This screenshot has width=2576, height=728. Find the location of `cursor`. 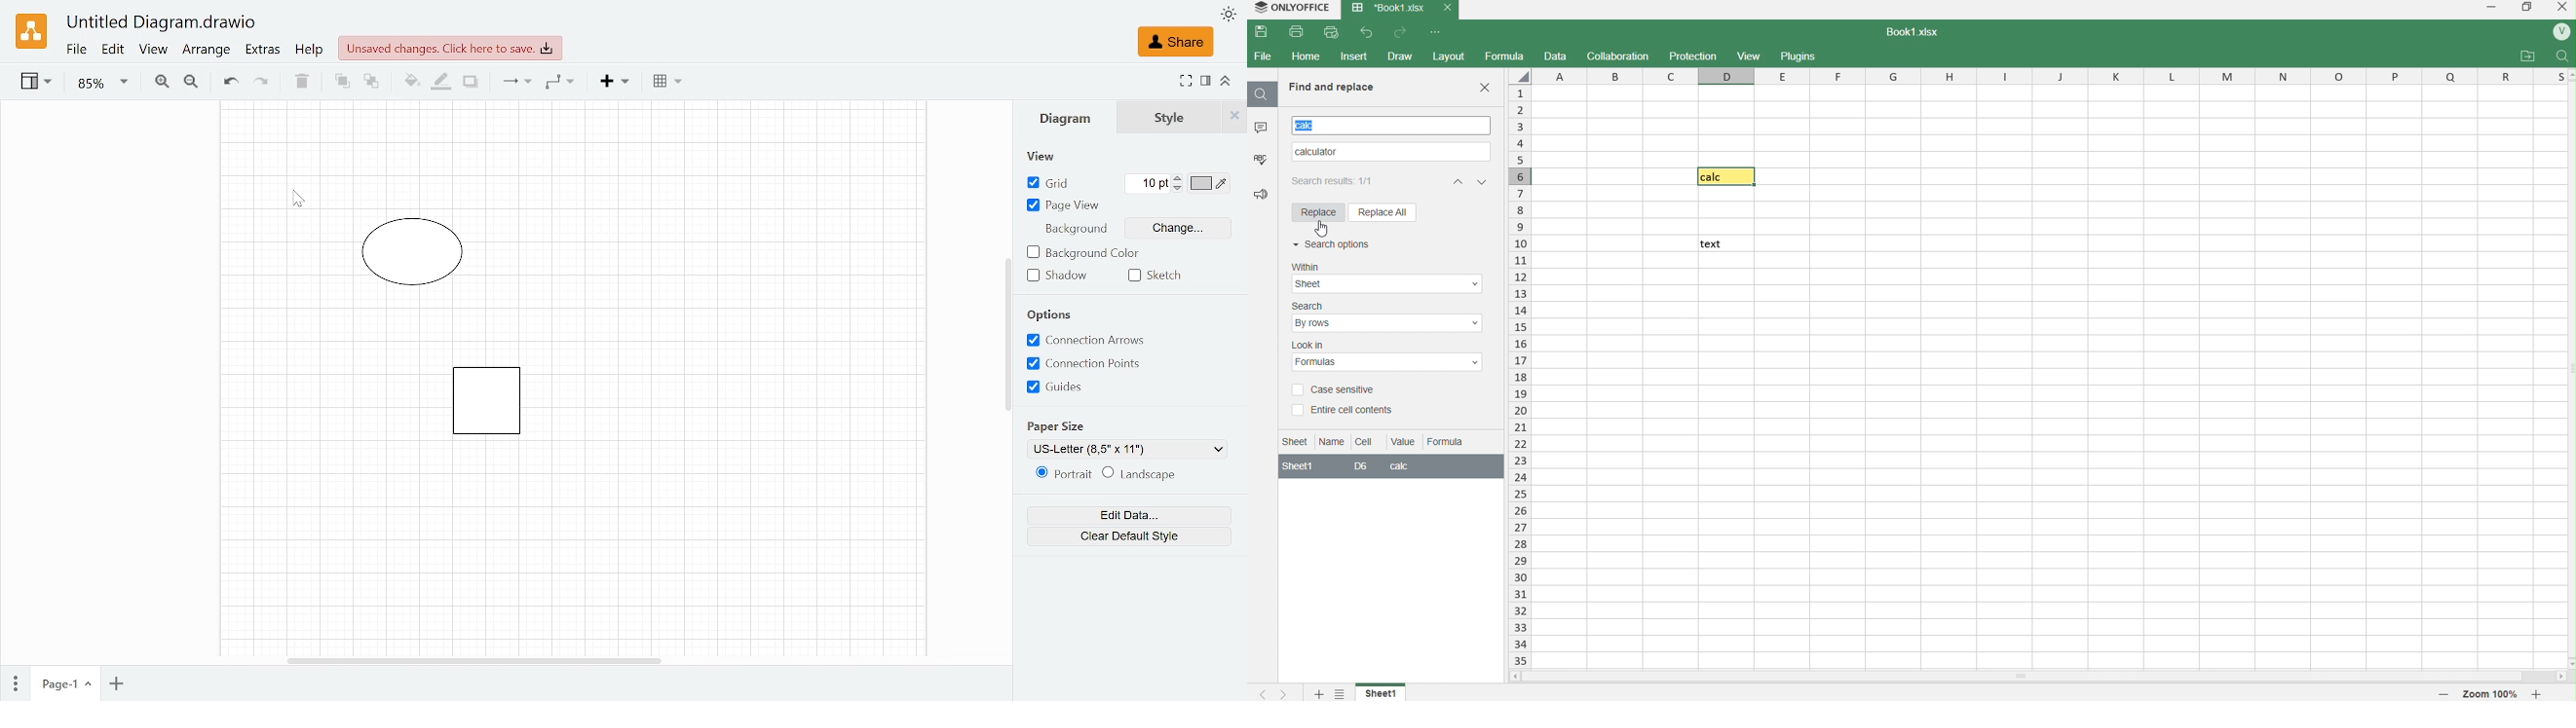

cursor is located at coordinates (1323, 227).